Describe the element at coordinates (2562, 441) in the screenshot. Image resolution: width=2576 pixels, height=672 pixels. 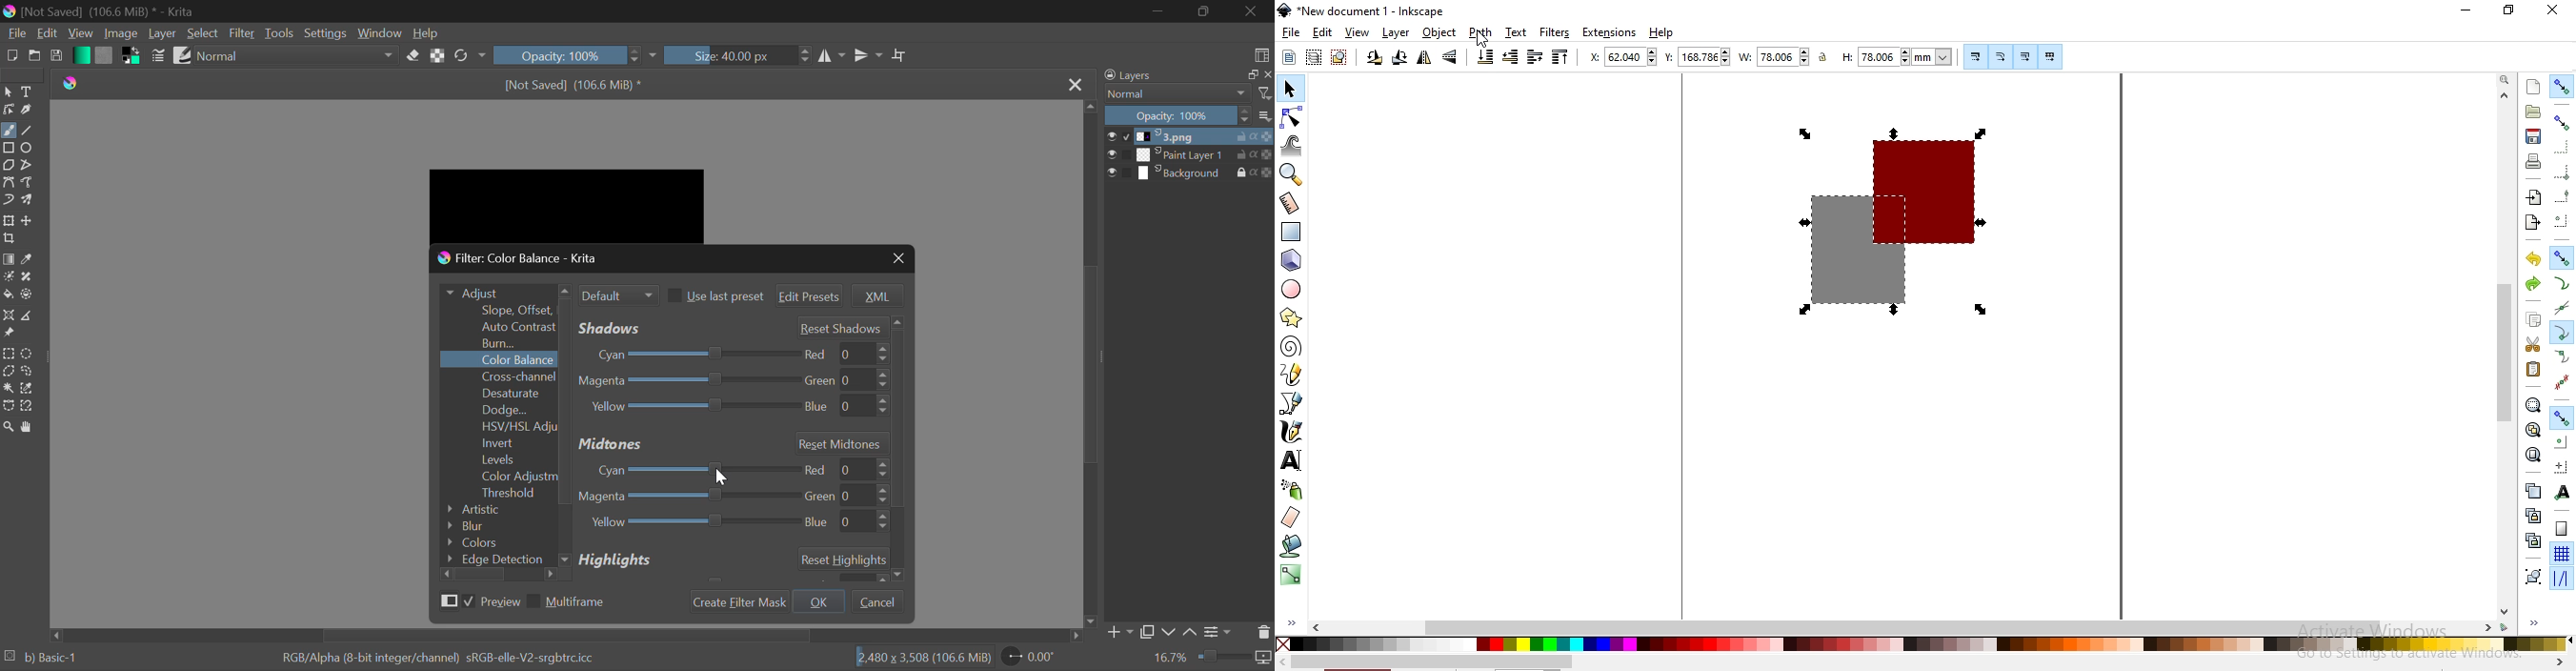
I see `snap centers of objects` at that location.